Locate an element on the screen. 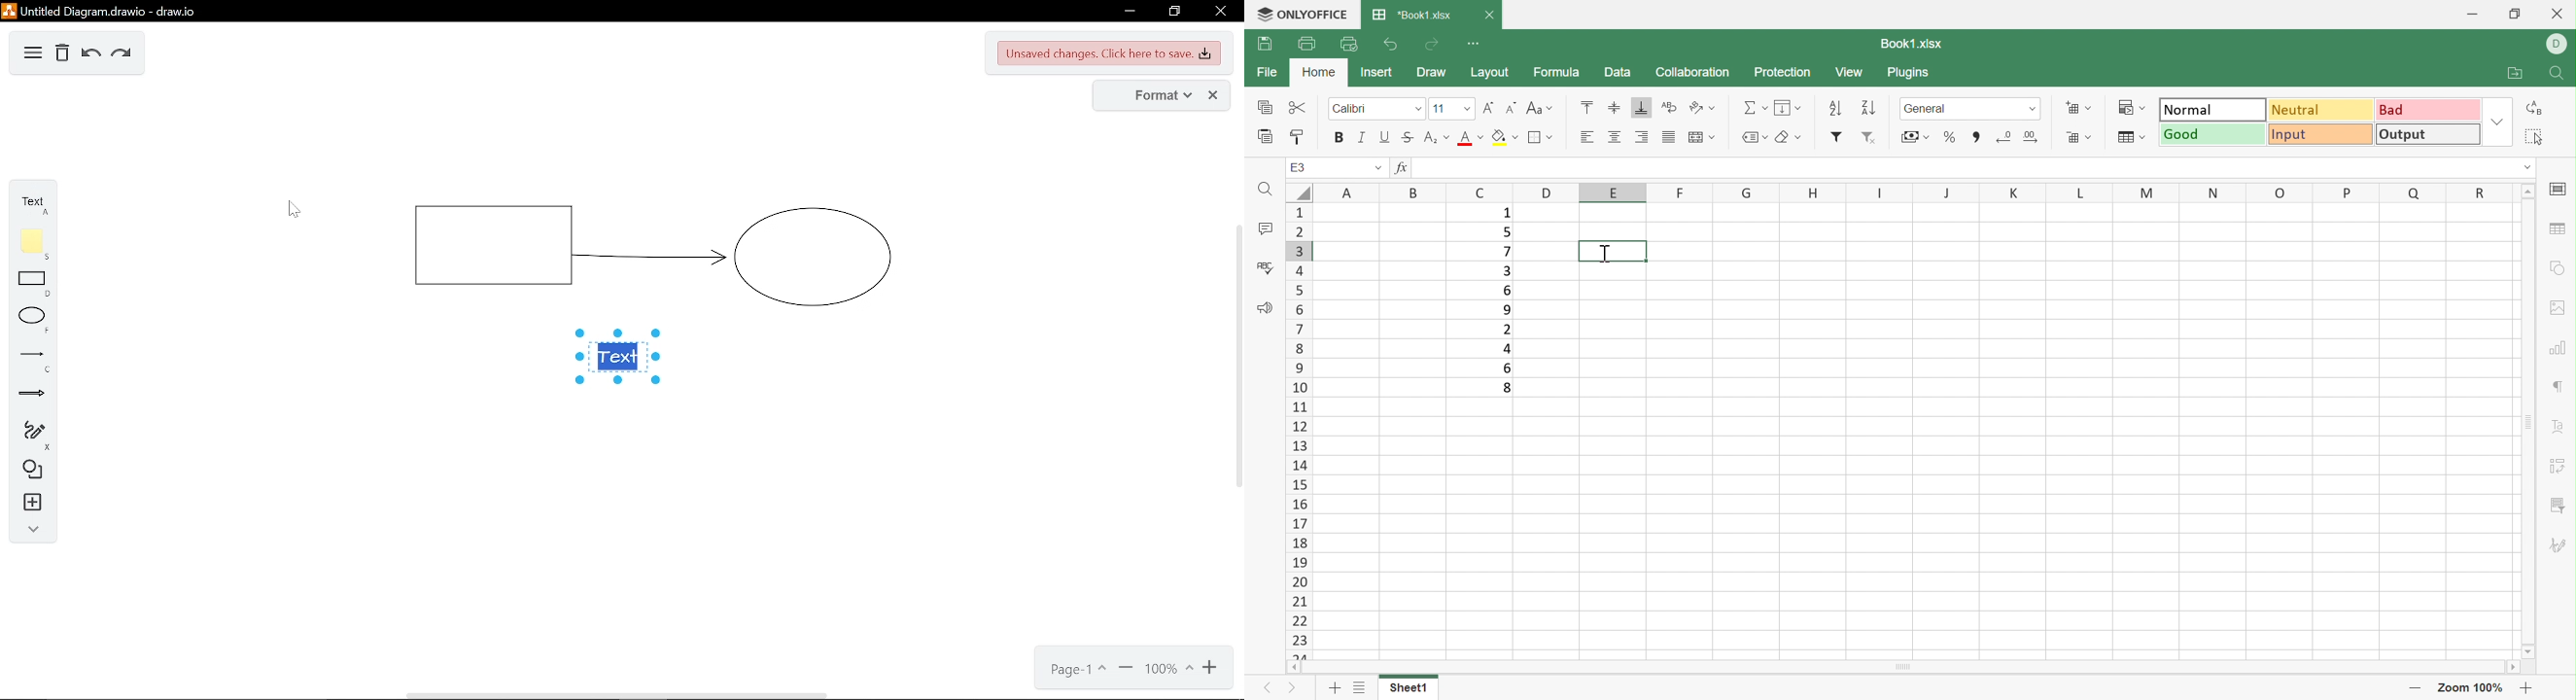 The height and width of the screenshot is (700, 2576). Cut is located at coordinates (1300, 106).